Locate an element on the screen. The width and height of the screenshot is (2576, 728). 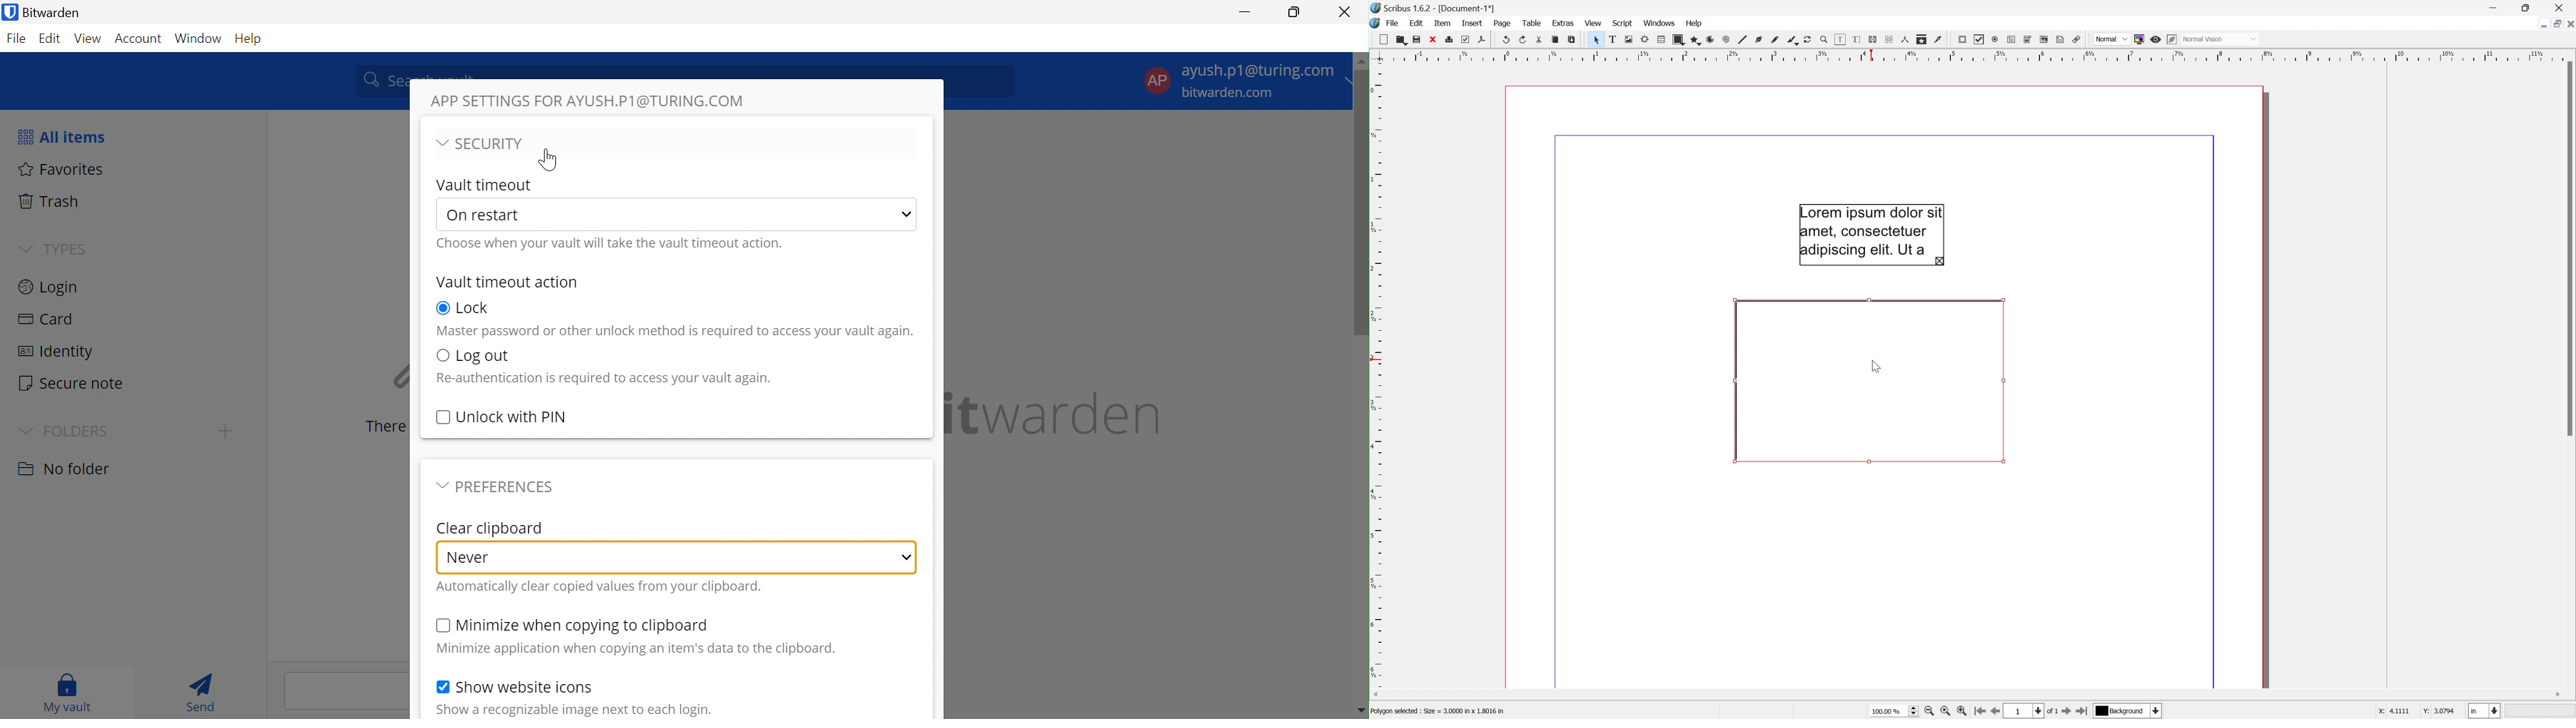
Unlink text frames is located at coordinates (1889, 39).